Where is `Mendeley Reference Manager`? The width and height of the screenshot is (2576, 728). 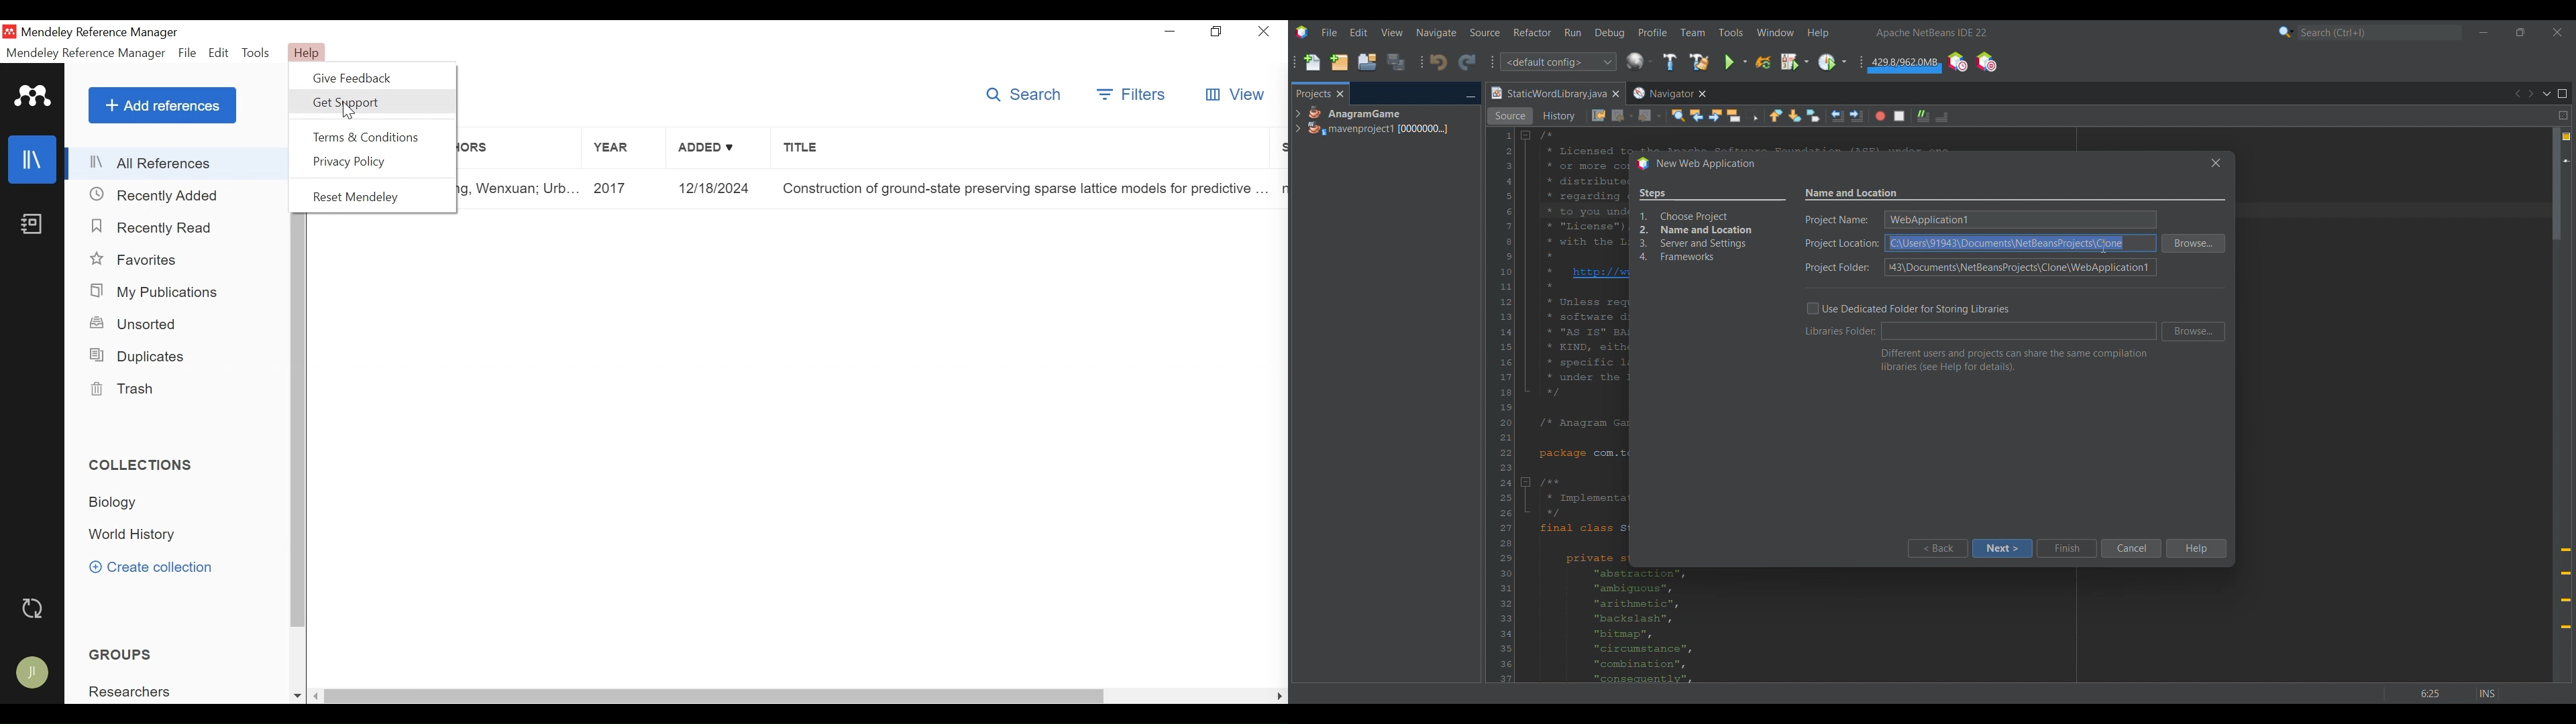
Mendeley Reference Manager is located at coordinates (100, 33).